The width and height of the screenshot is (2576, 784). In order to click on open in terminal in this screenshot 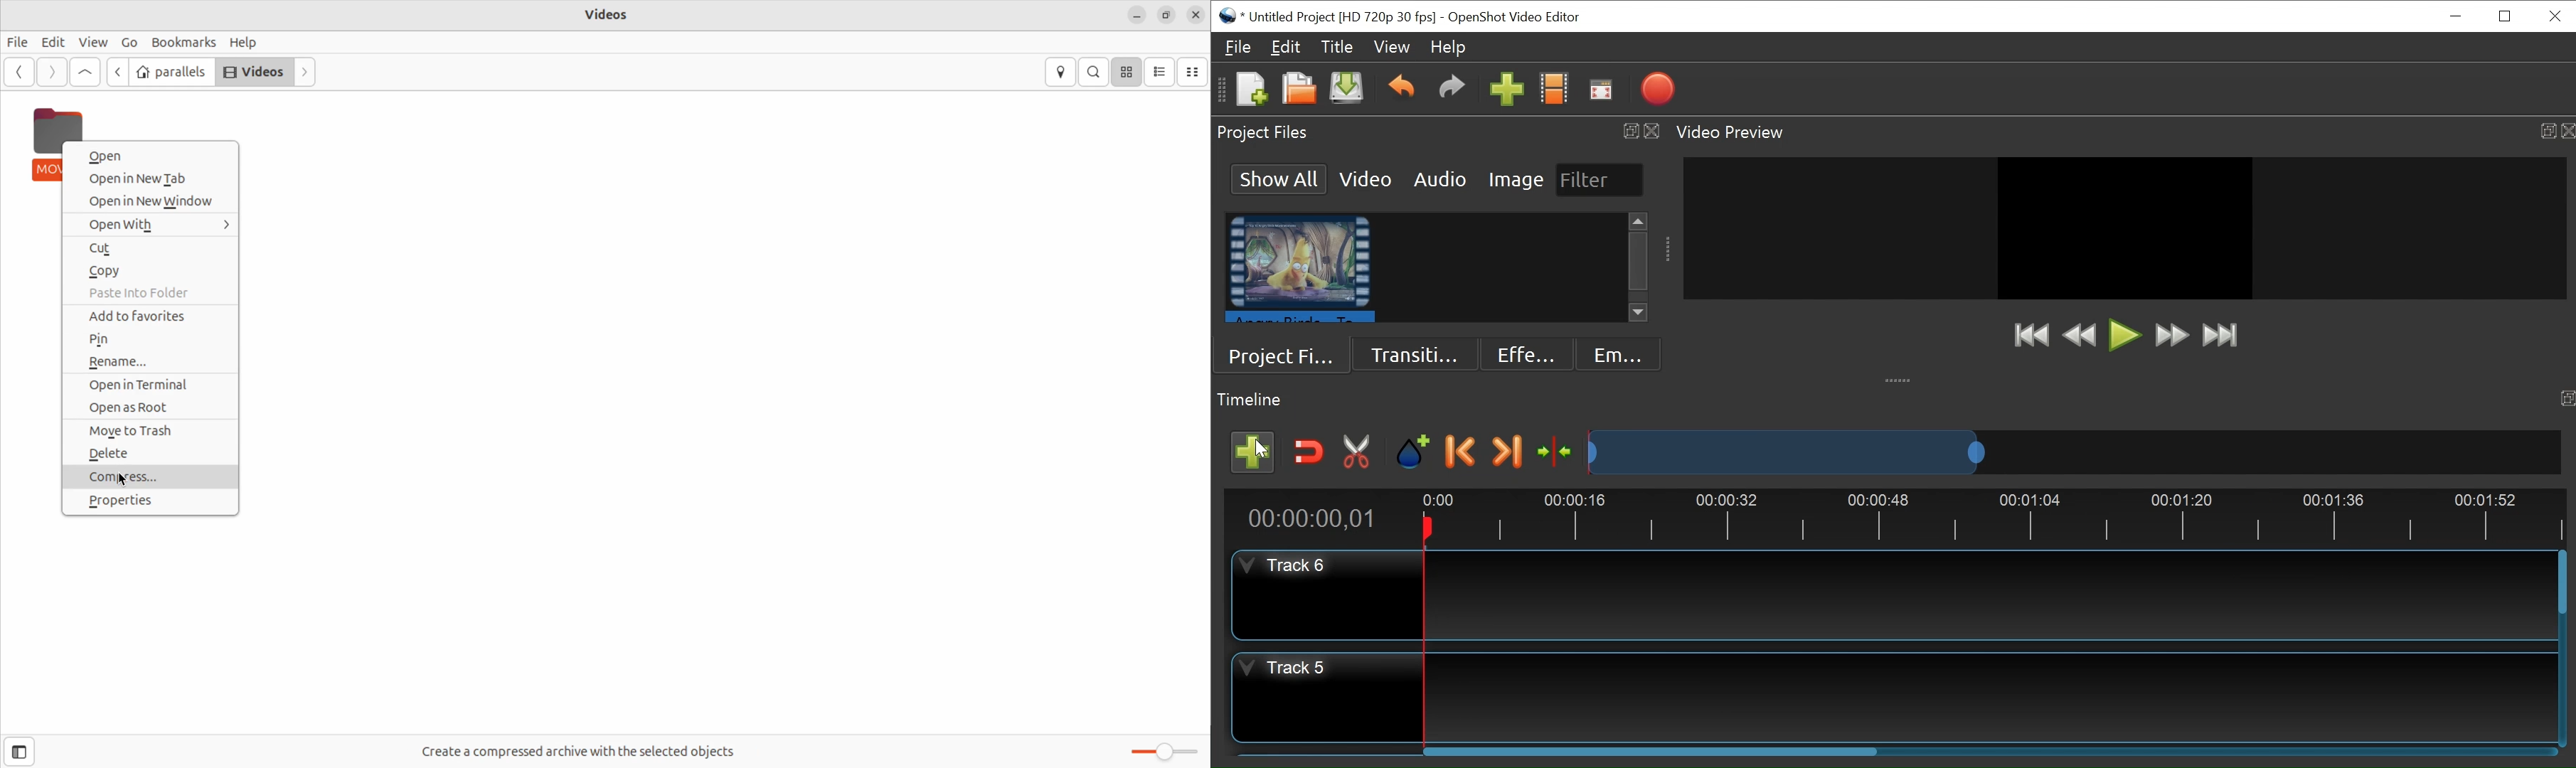, I will do `click(156, 385)`.